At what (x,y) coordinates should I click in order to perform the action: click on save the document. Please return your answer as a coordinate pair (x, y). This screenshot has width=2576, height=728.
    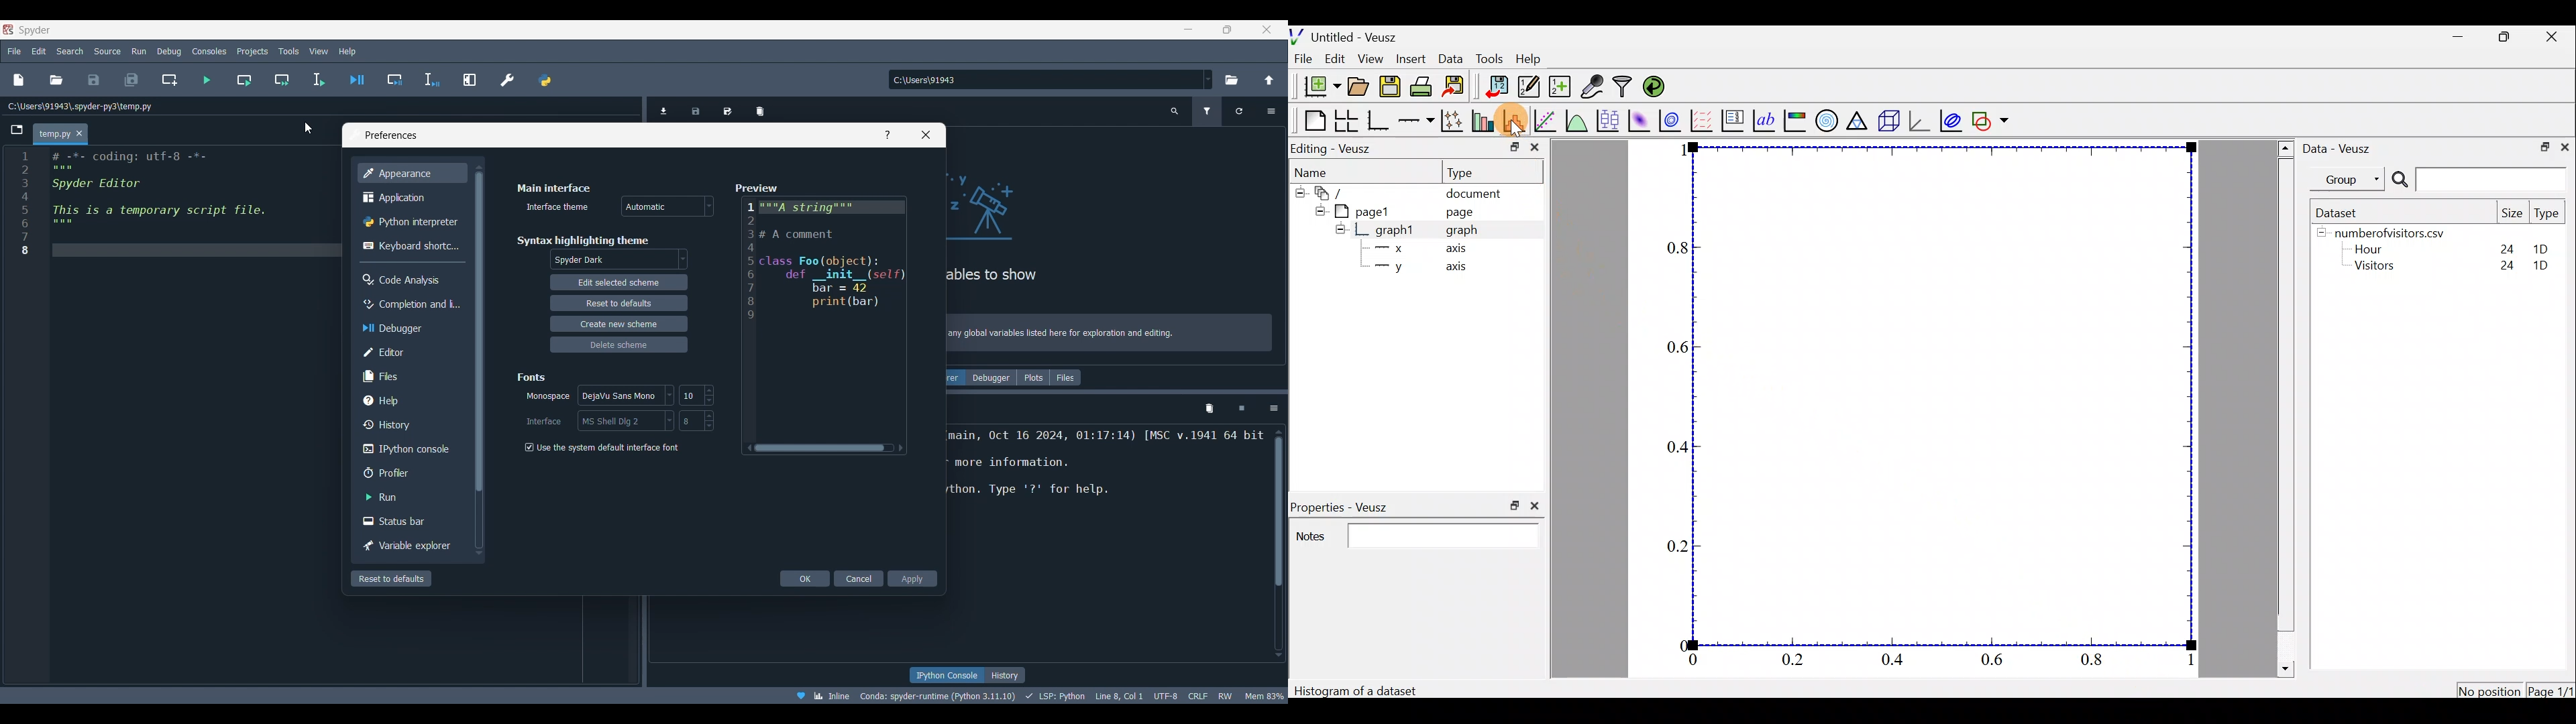
    Looking at the image, I should click on (1390, 88).